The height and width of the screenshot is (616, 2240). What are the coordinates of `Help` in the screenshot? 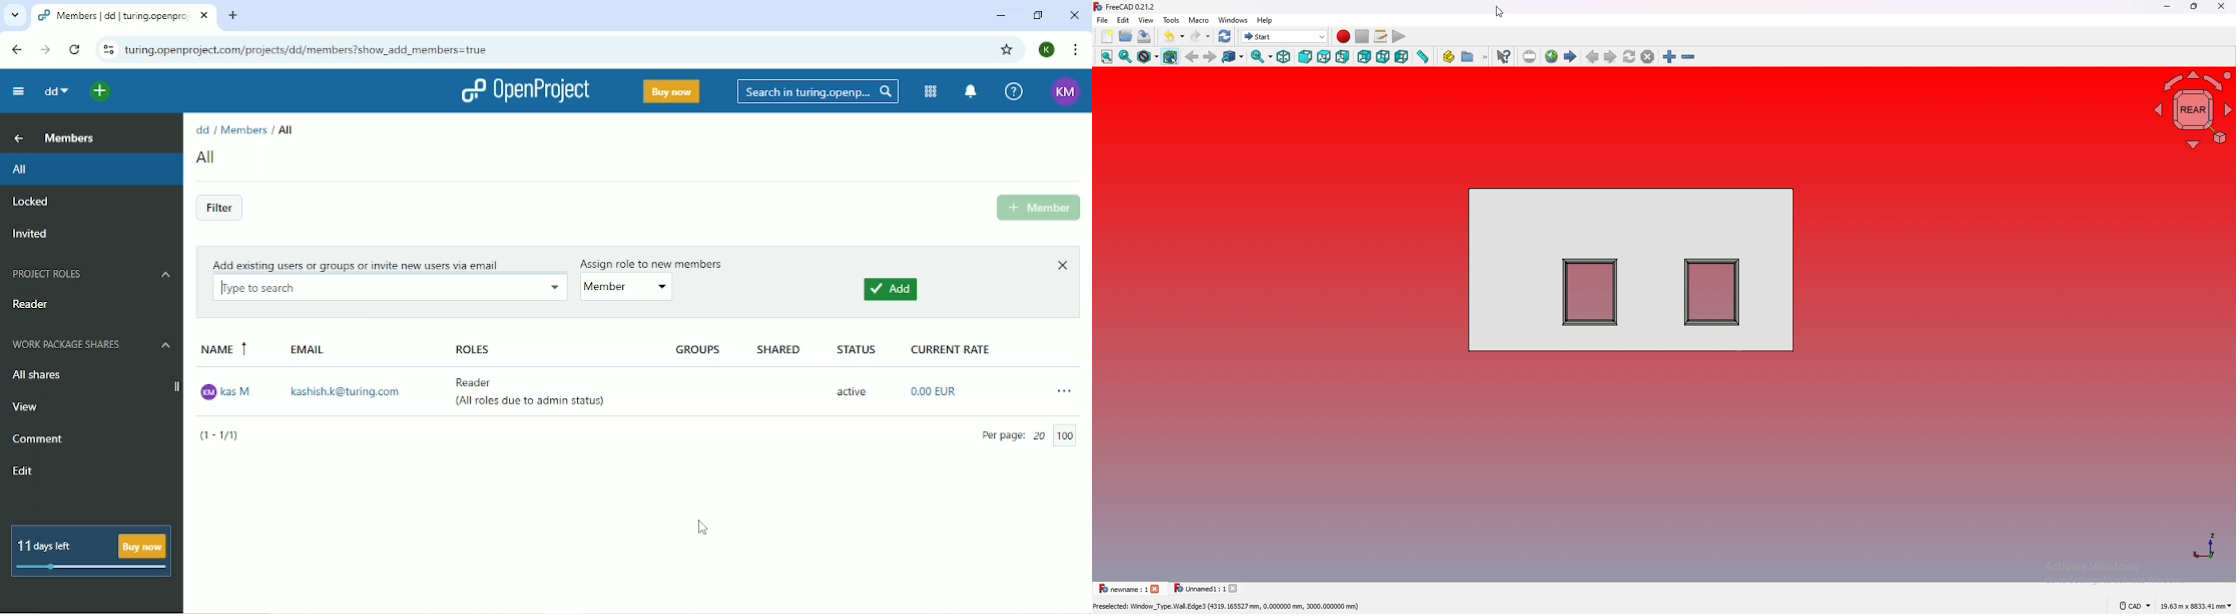 It's located at (1012, 93).